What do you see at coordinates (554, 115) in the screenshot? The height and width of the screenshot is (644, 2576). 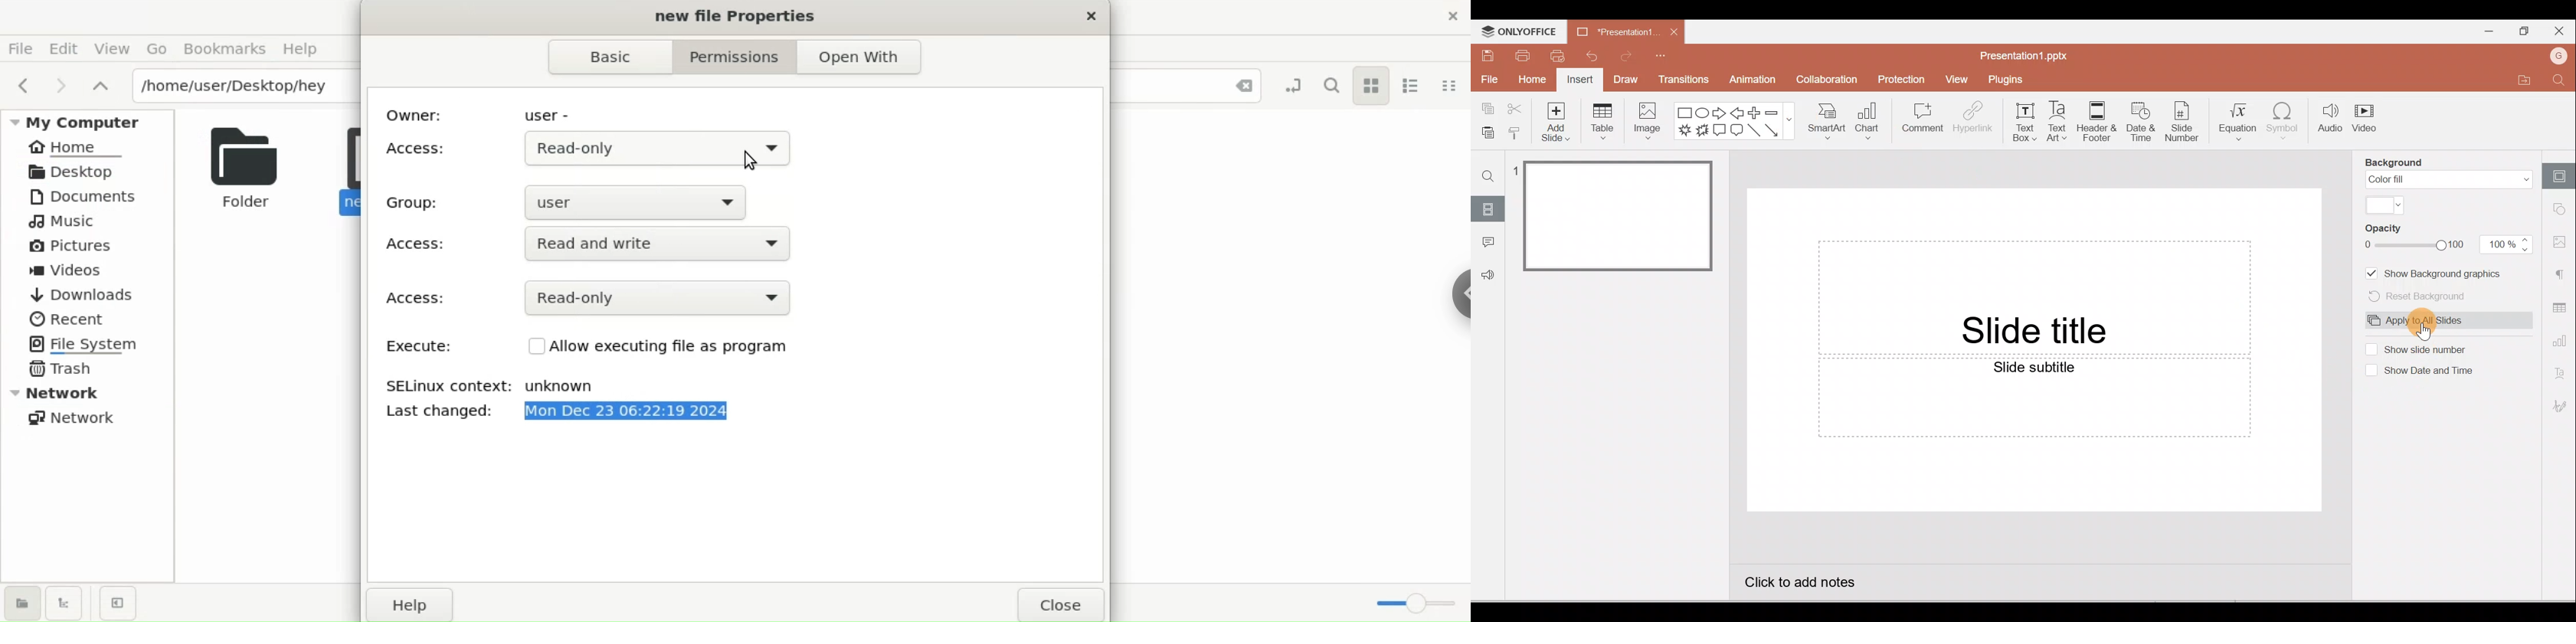 I see `user` at bounding box center [554, 115].